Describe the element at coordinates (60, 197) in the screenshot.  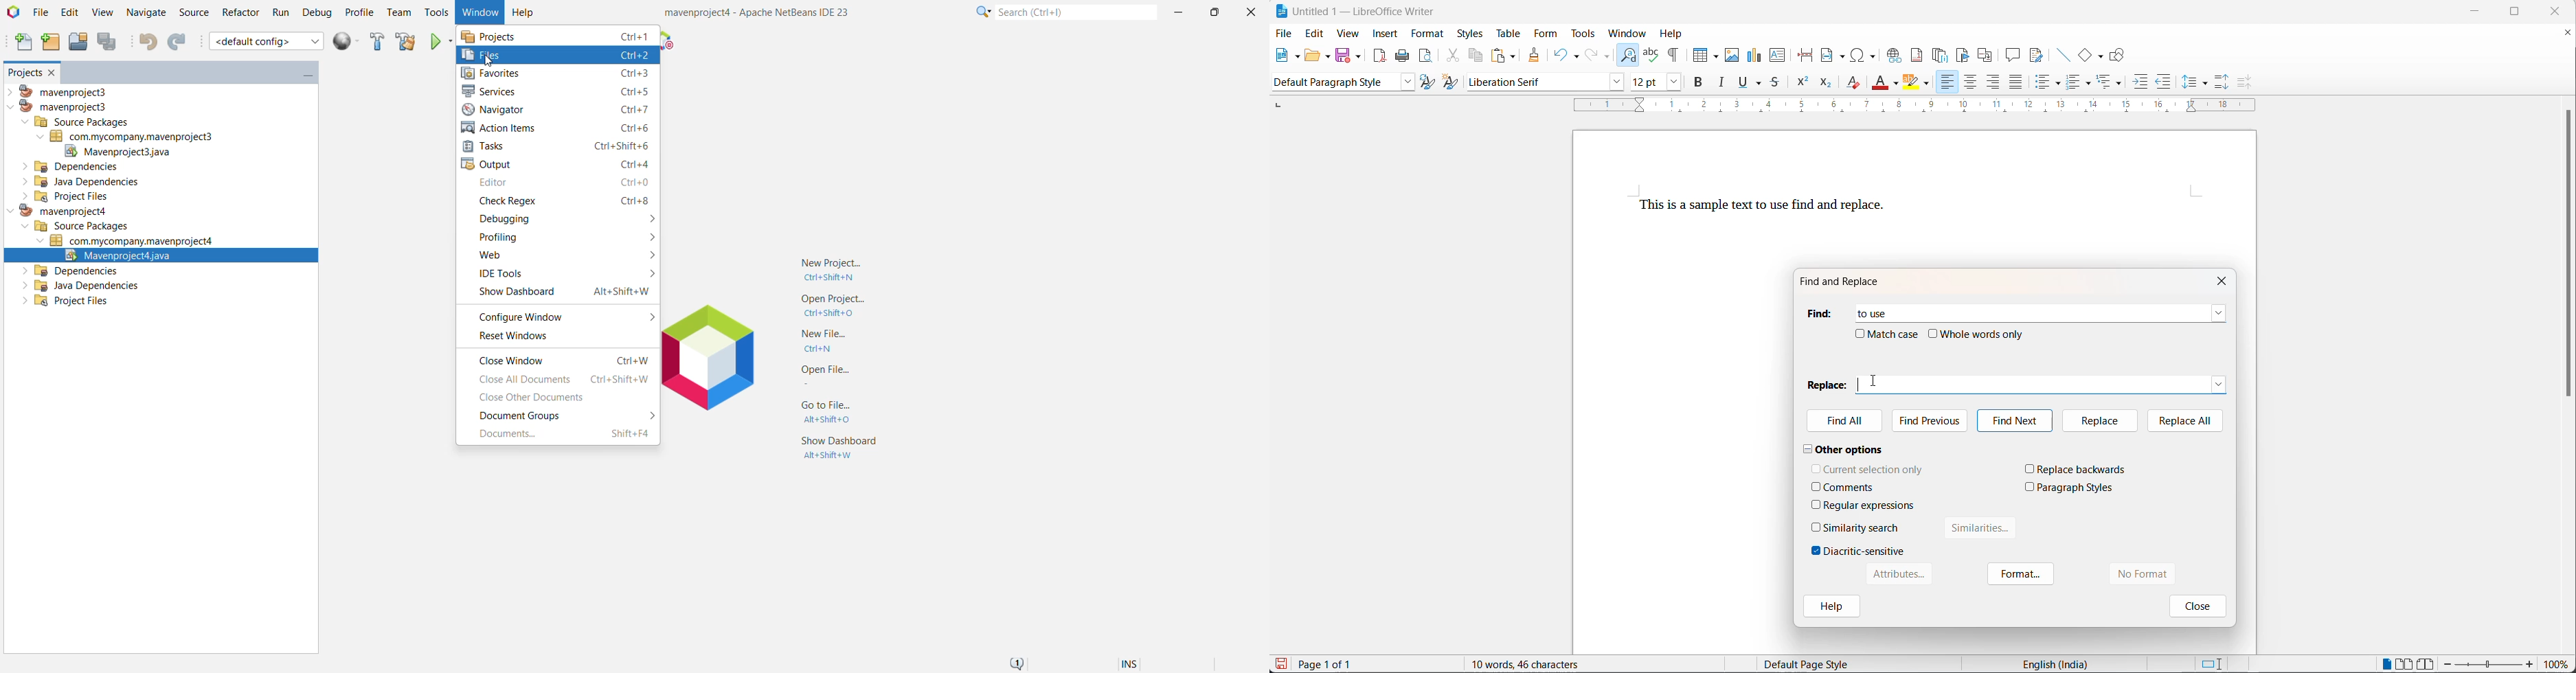
I see `Project Files` at that location.